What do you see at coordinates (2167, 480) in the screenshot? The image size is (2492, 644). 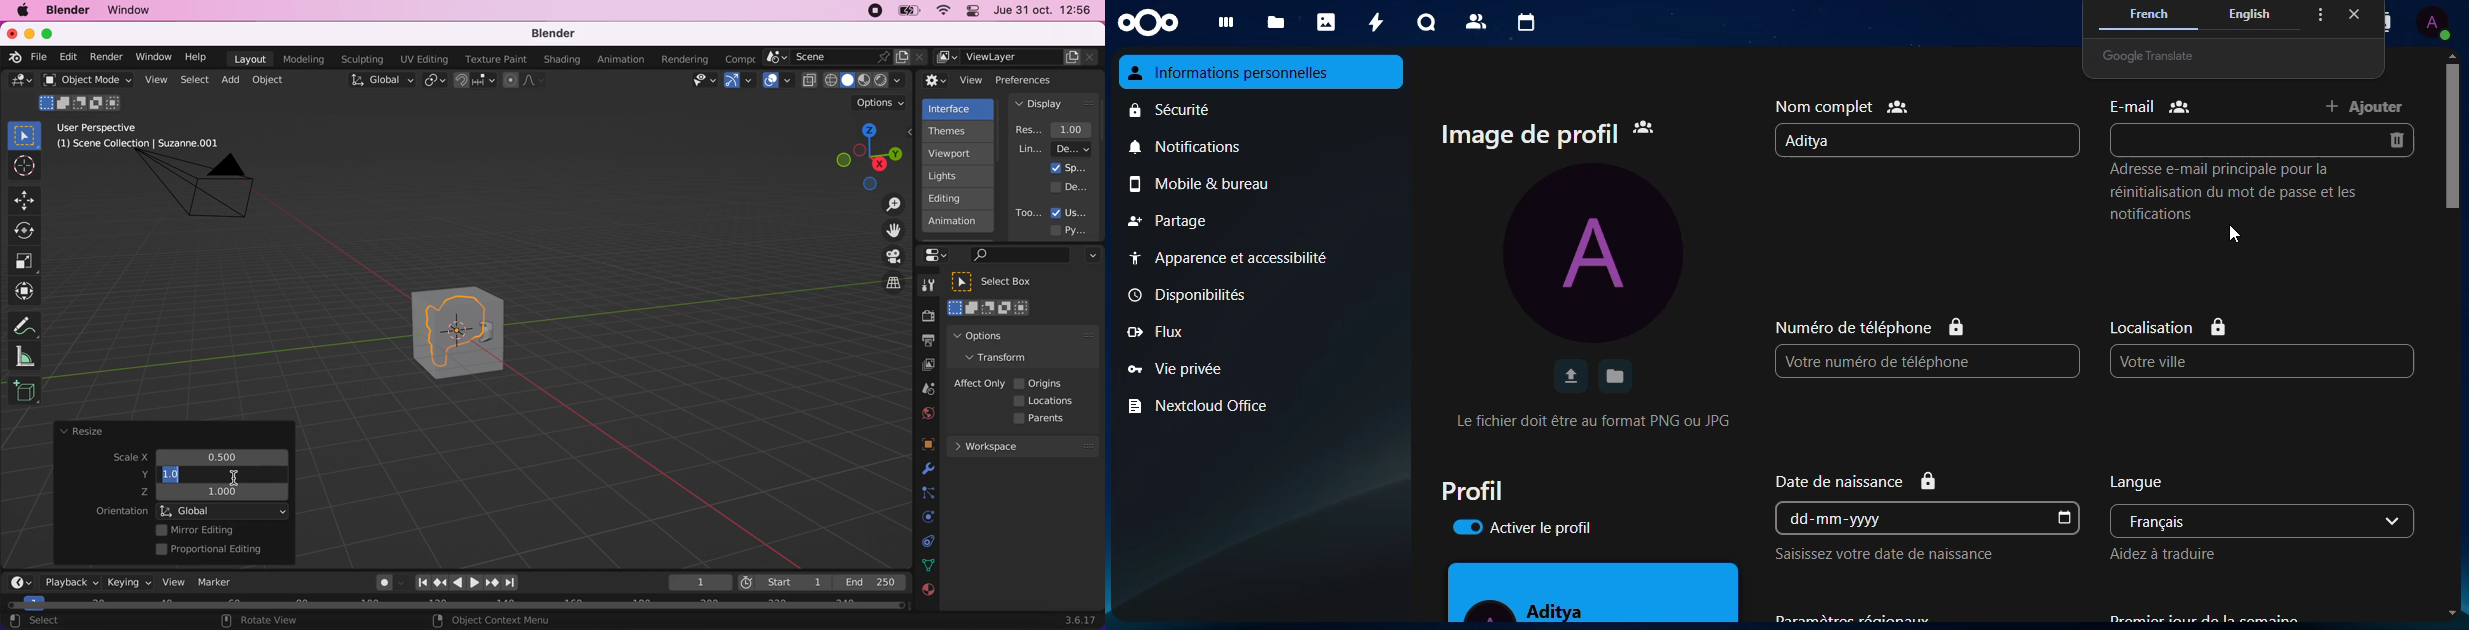 I see `langue` at bounding box center [2167, 480].